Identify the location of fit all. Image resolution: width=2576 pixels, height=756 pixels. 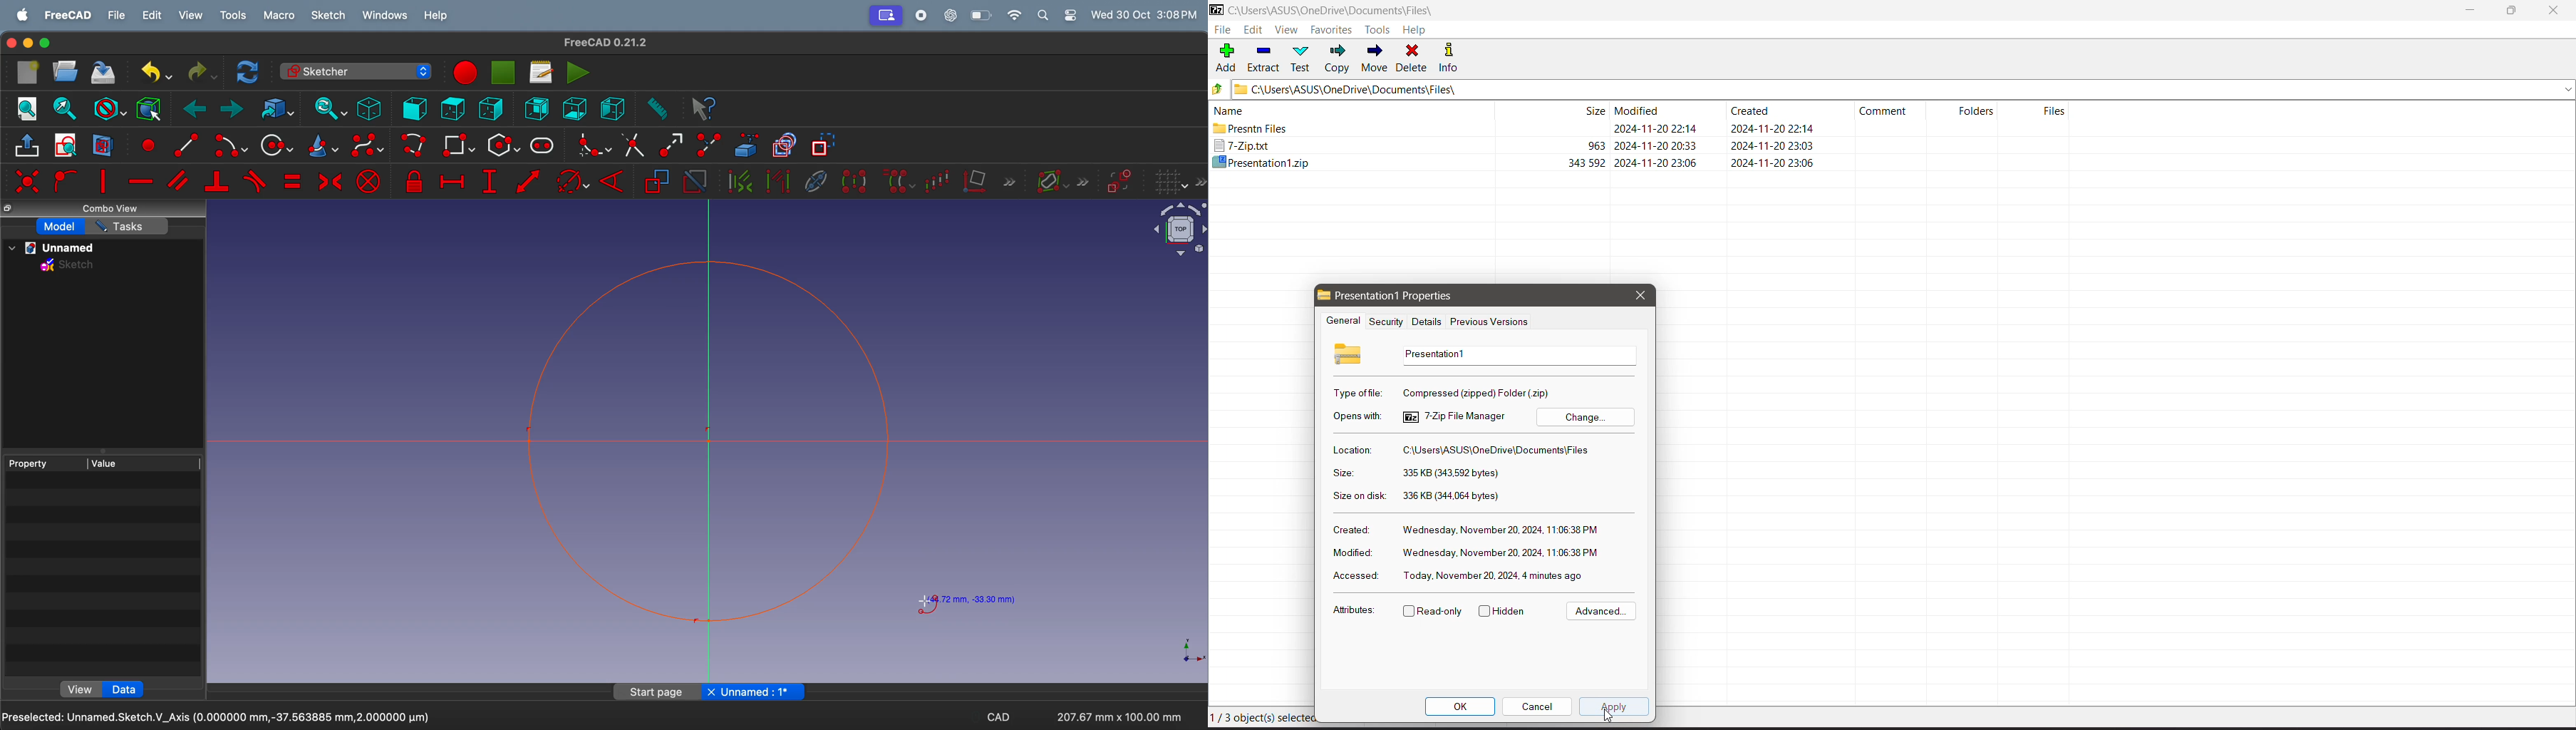
(28, 108).